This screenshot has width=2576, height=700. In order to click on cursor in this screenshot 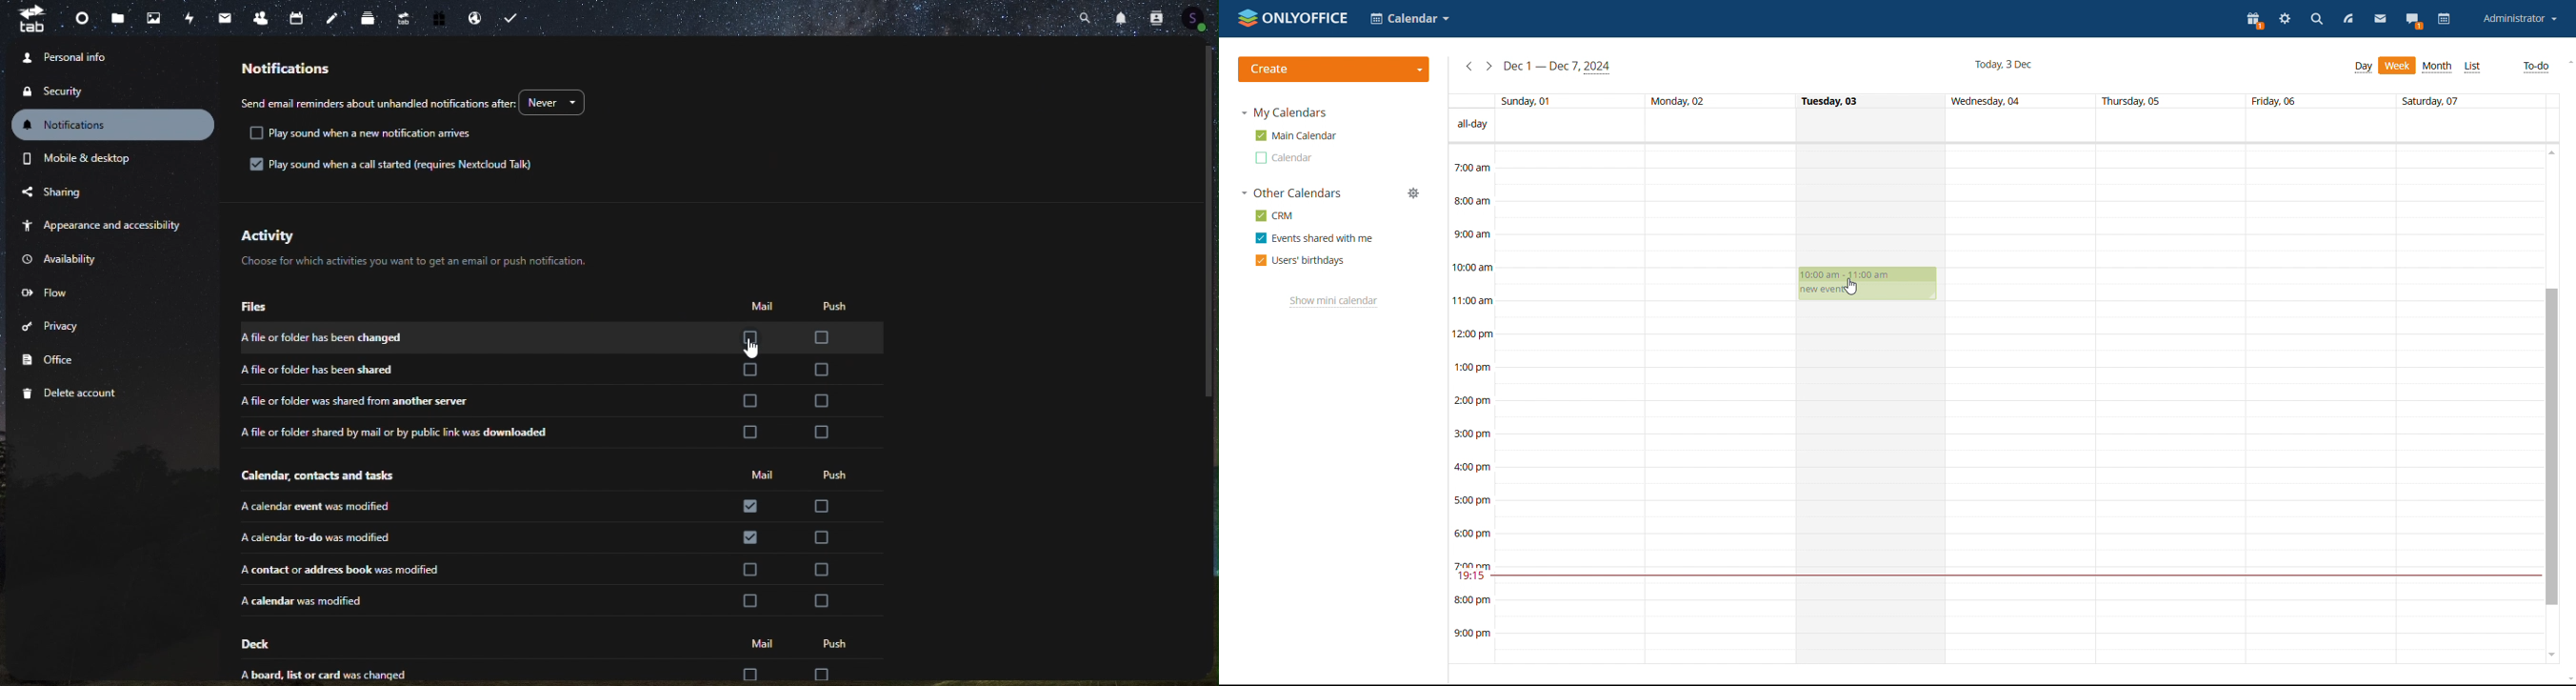, I will do `click(753, 349)`.